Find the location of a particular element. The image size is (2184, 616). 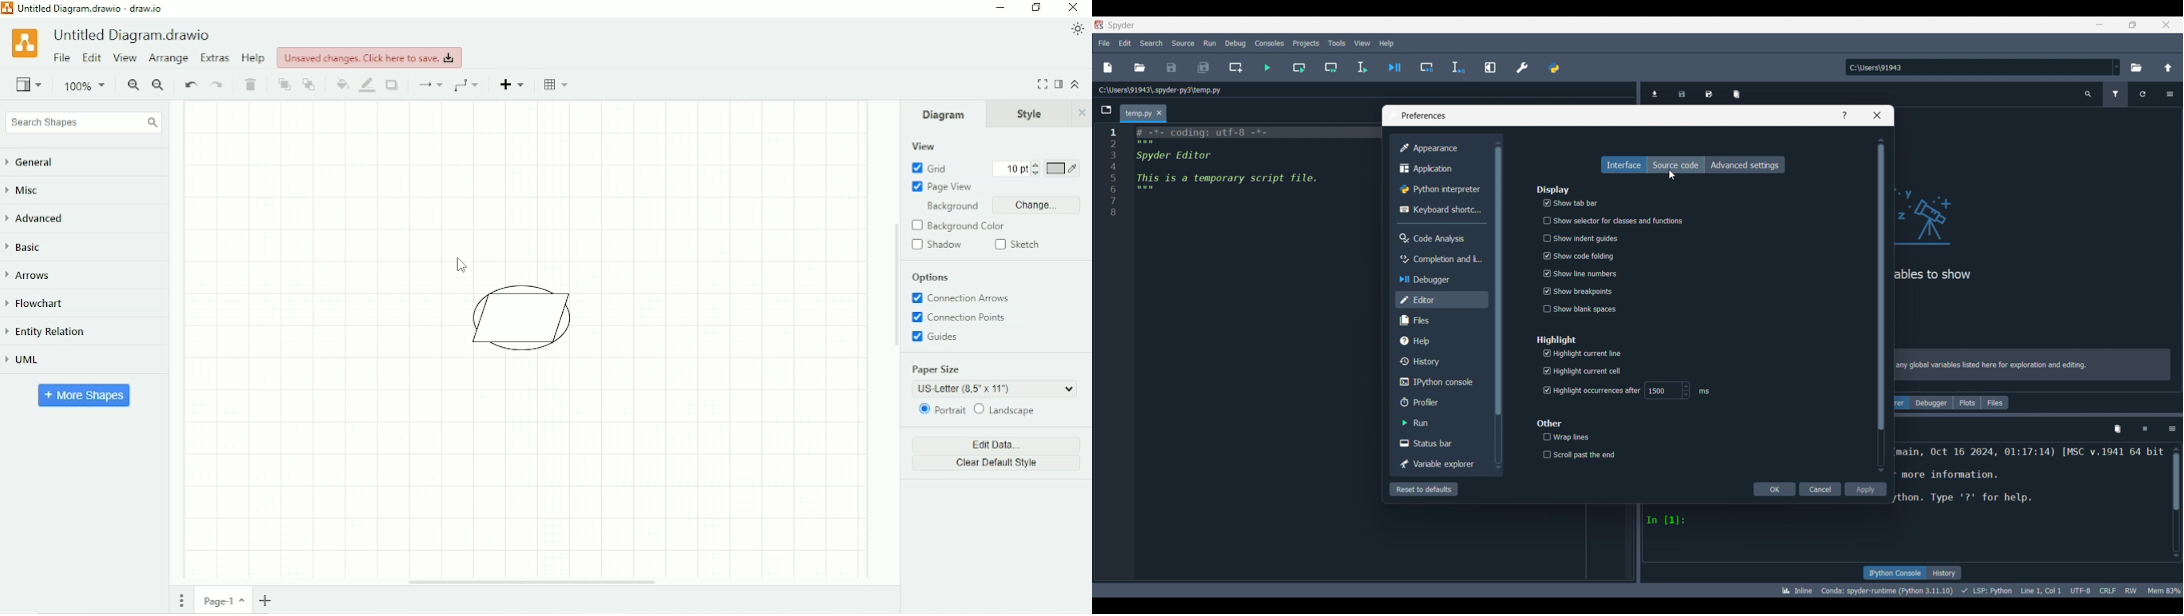

Undo is located at coordinates (190, 86).